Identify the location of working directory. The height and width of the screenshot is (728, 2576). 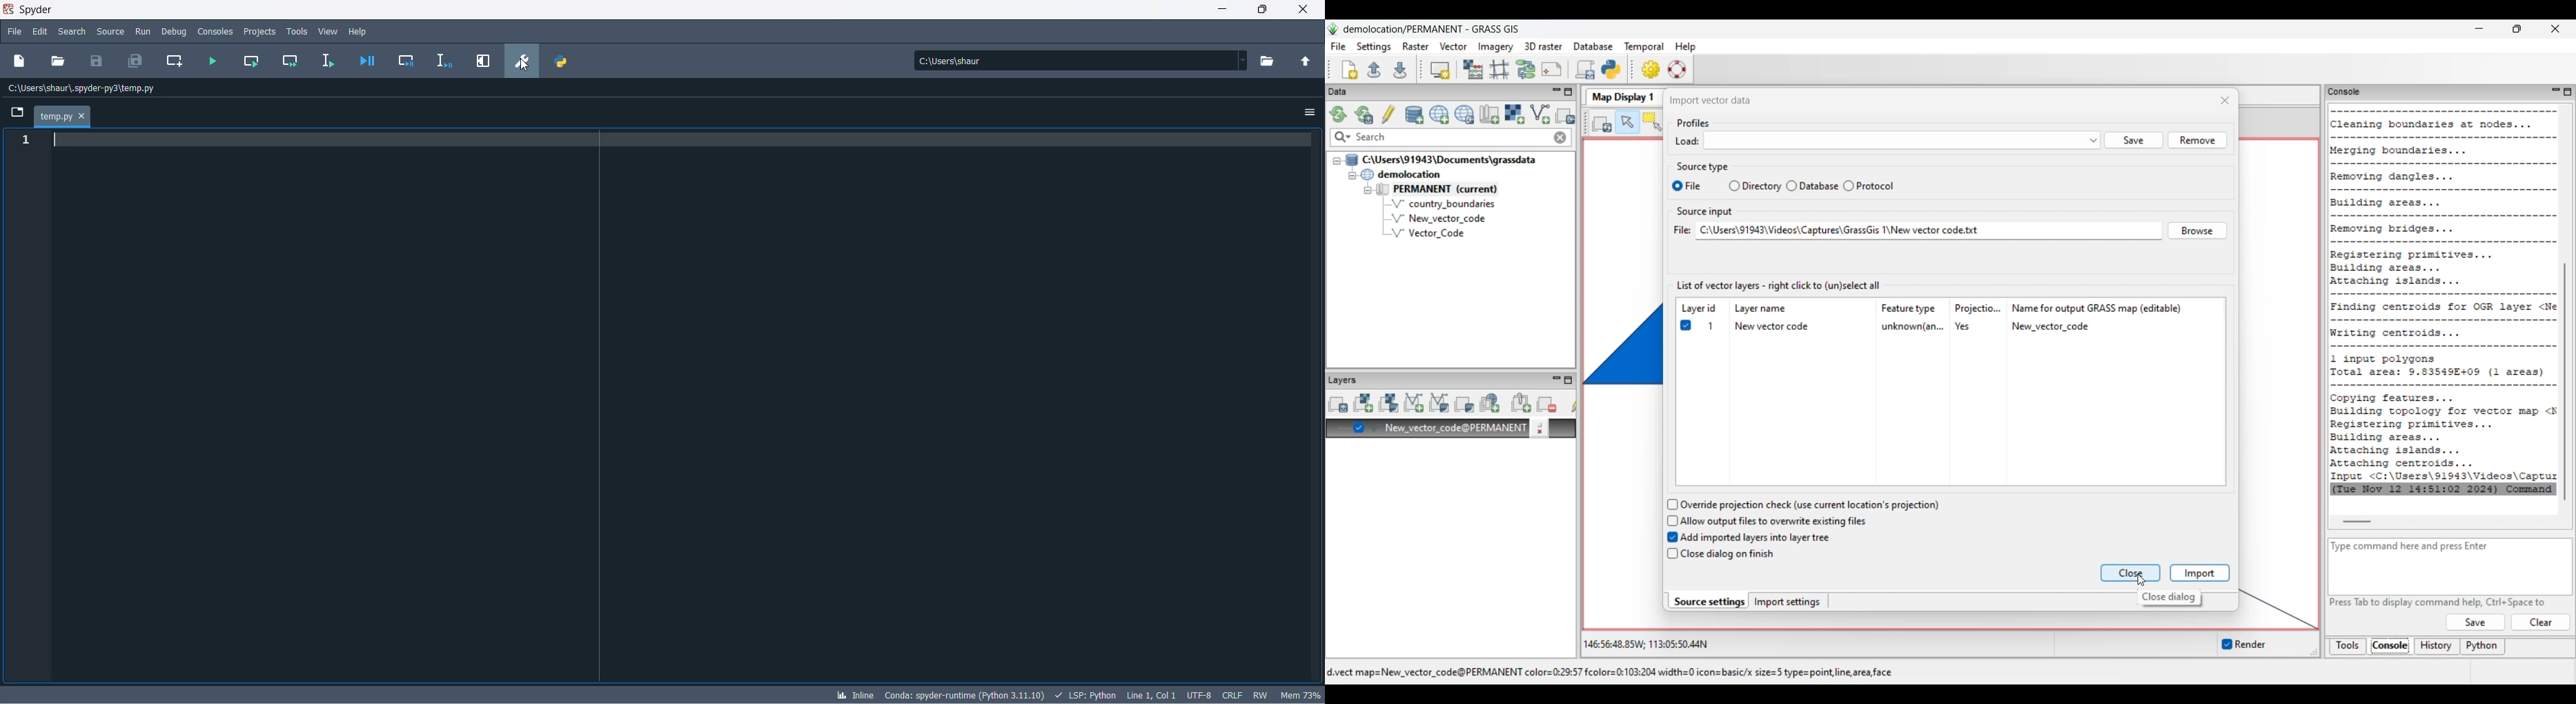
(1270, 62).